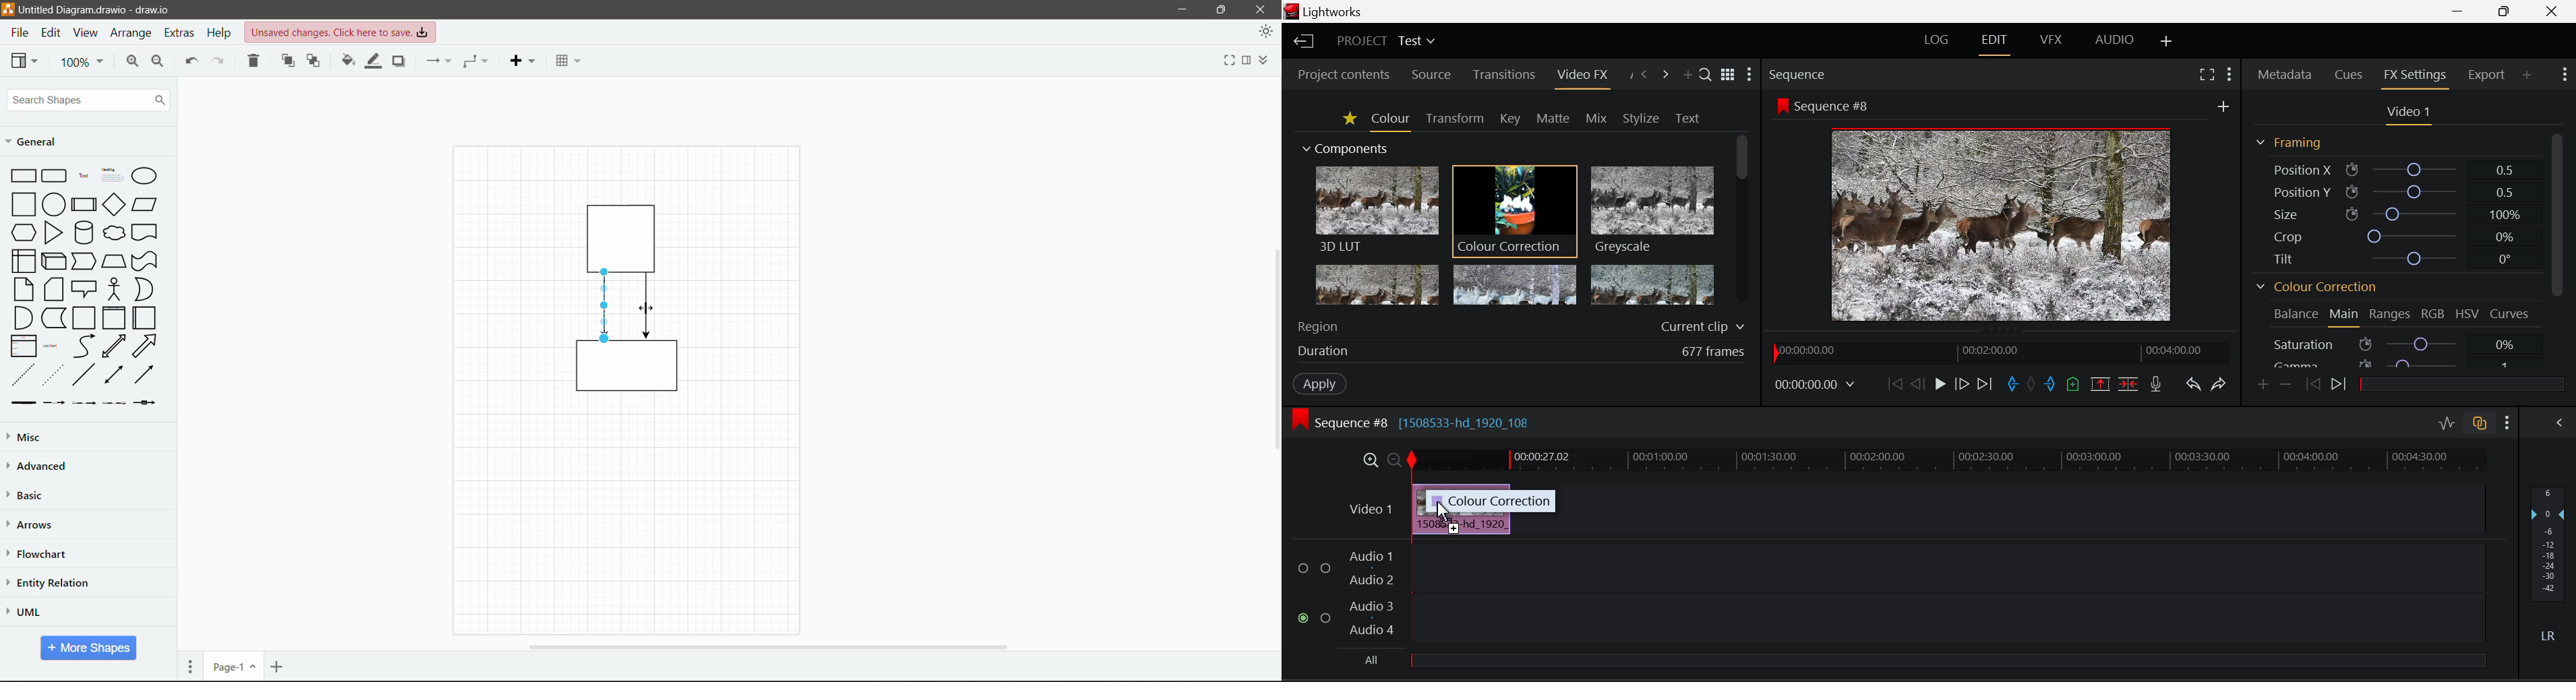 Image resolution: width=2576 pixels, height=700 pixels. What do you see at coordinates (53, 260) in the screenshot?
I see `Cube` at bounding box center [53, 260].